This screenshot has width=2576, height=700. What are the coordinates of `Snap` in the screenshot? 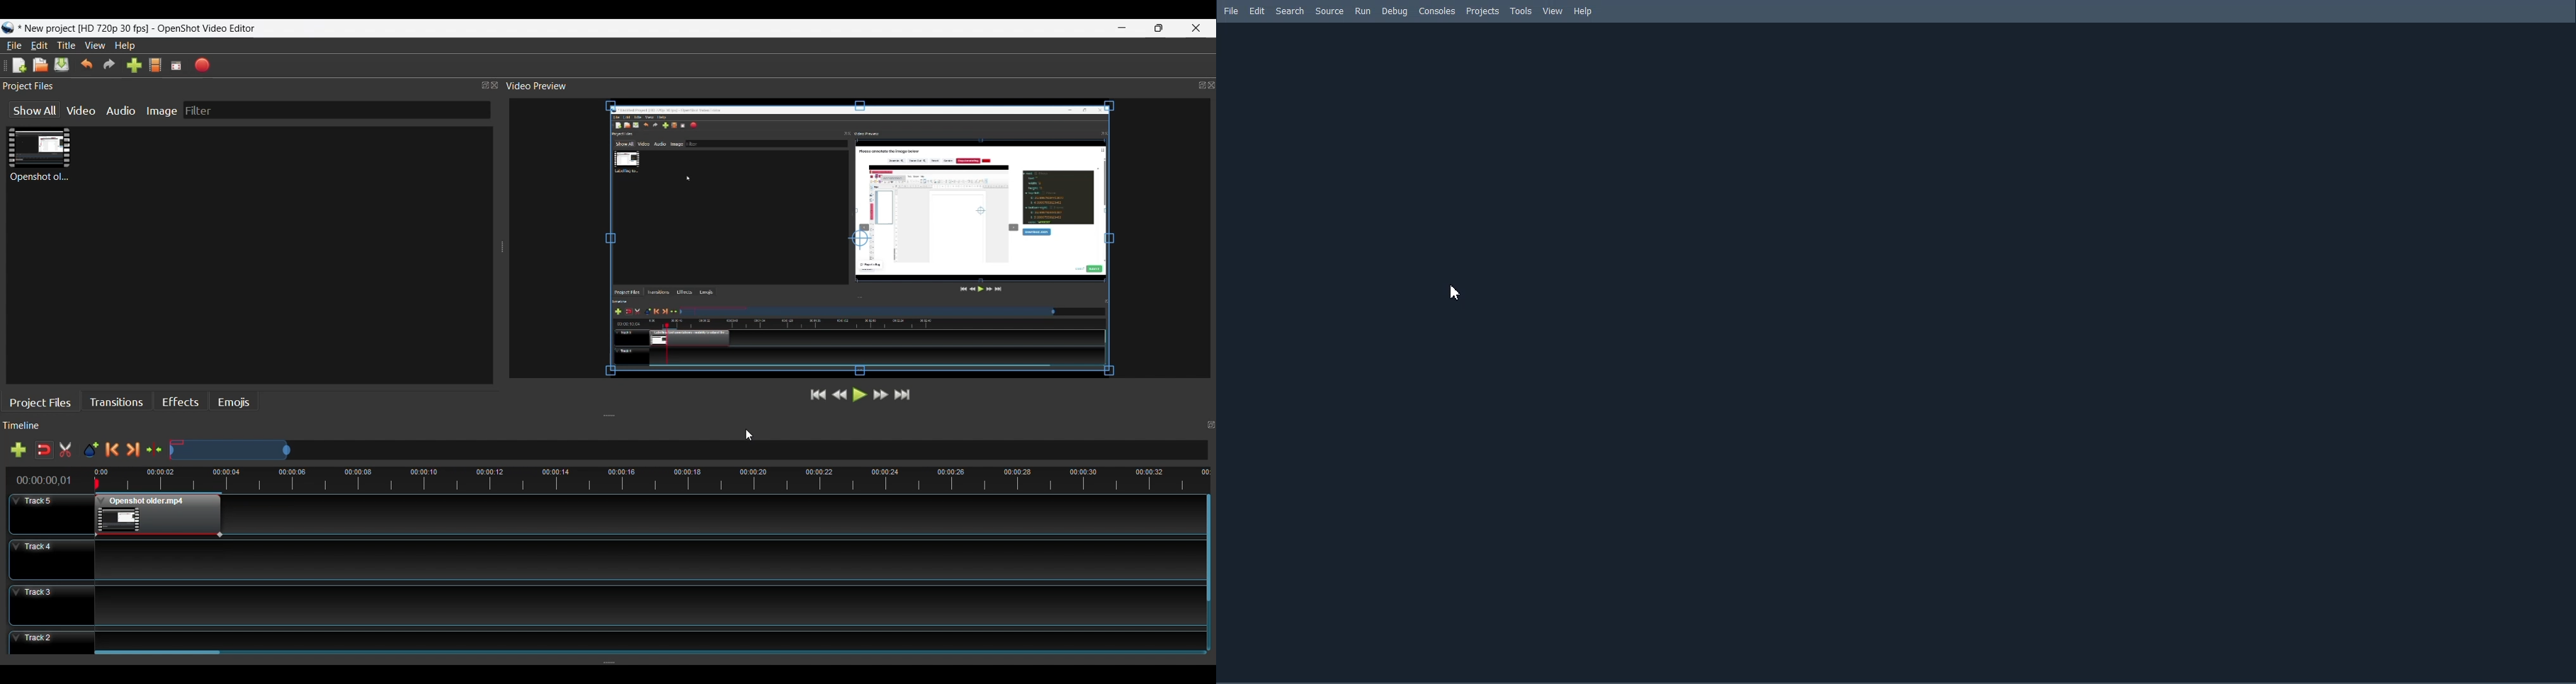 It's located at (44, 450).